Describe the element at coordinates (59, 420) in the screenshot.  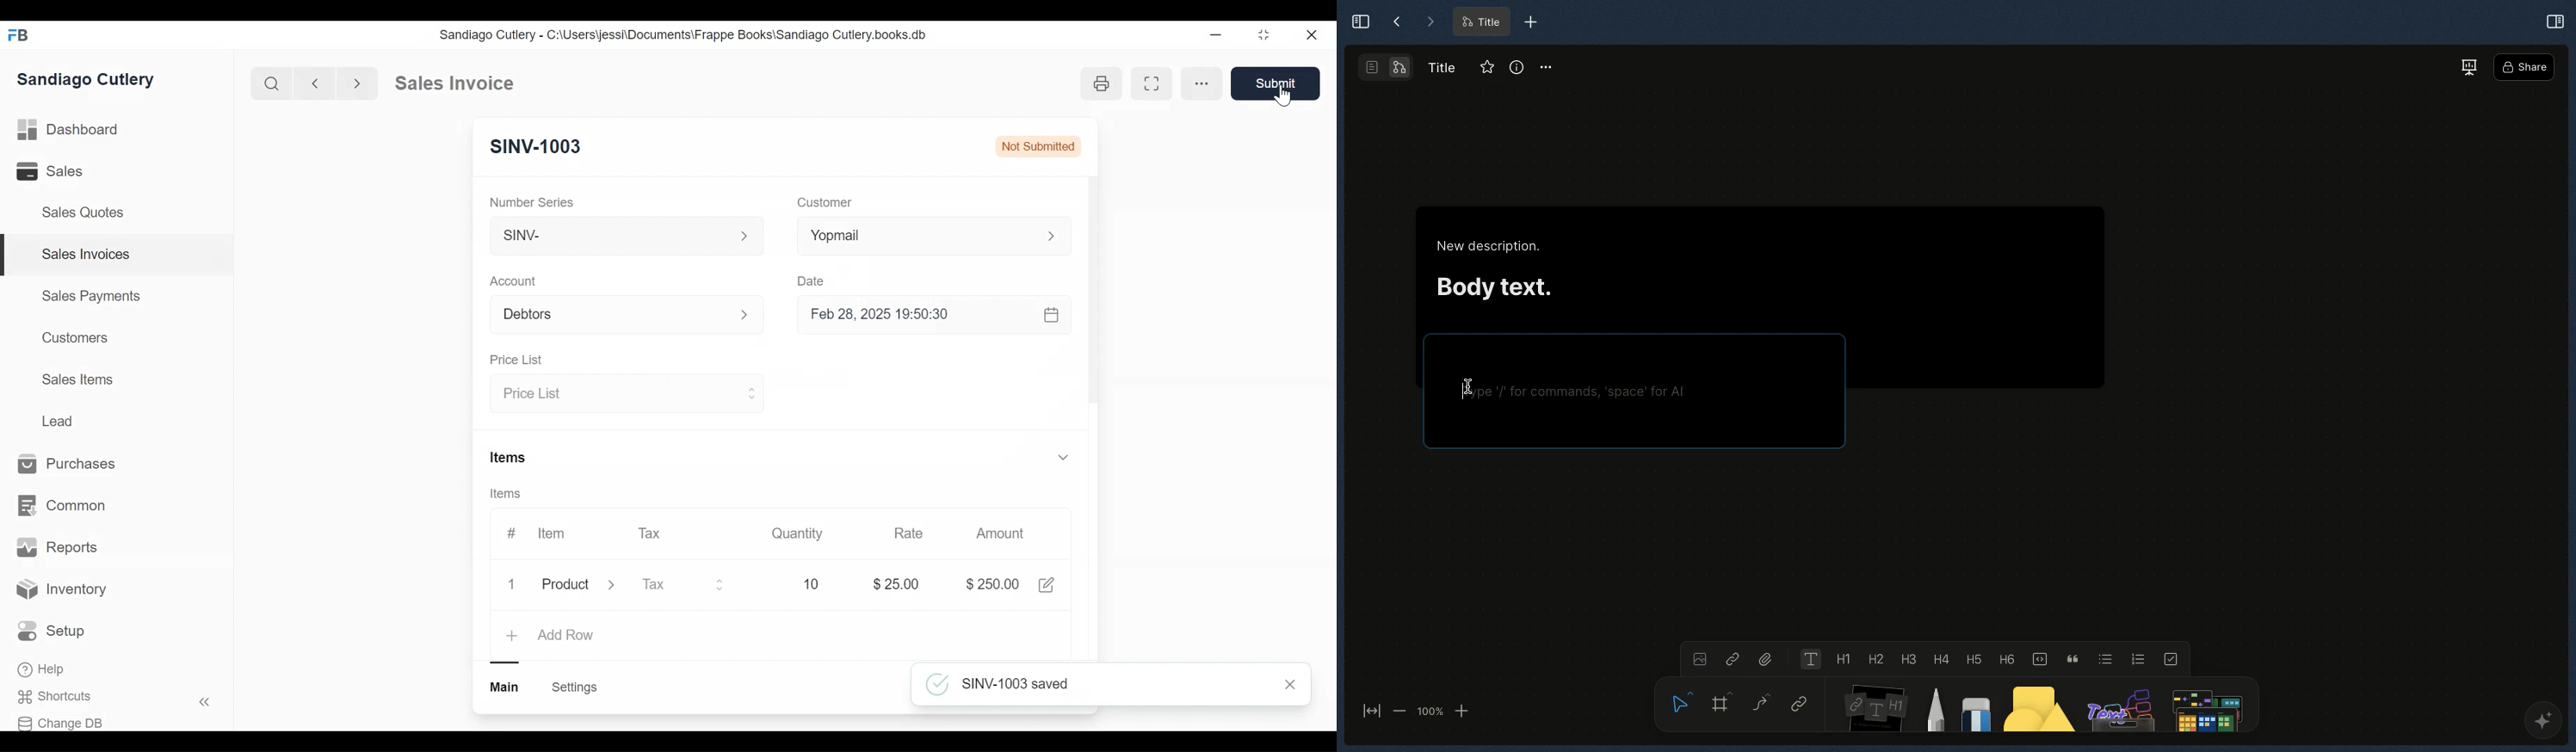
I see `Lead` at that location.